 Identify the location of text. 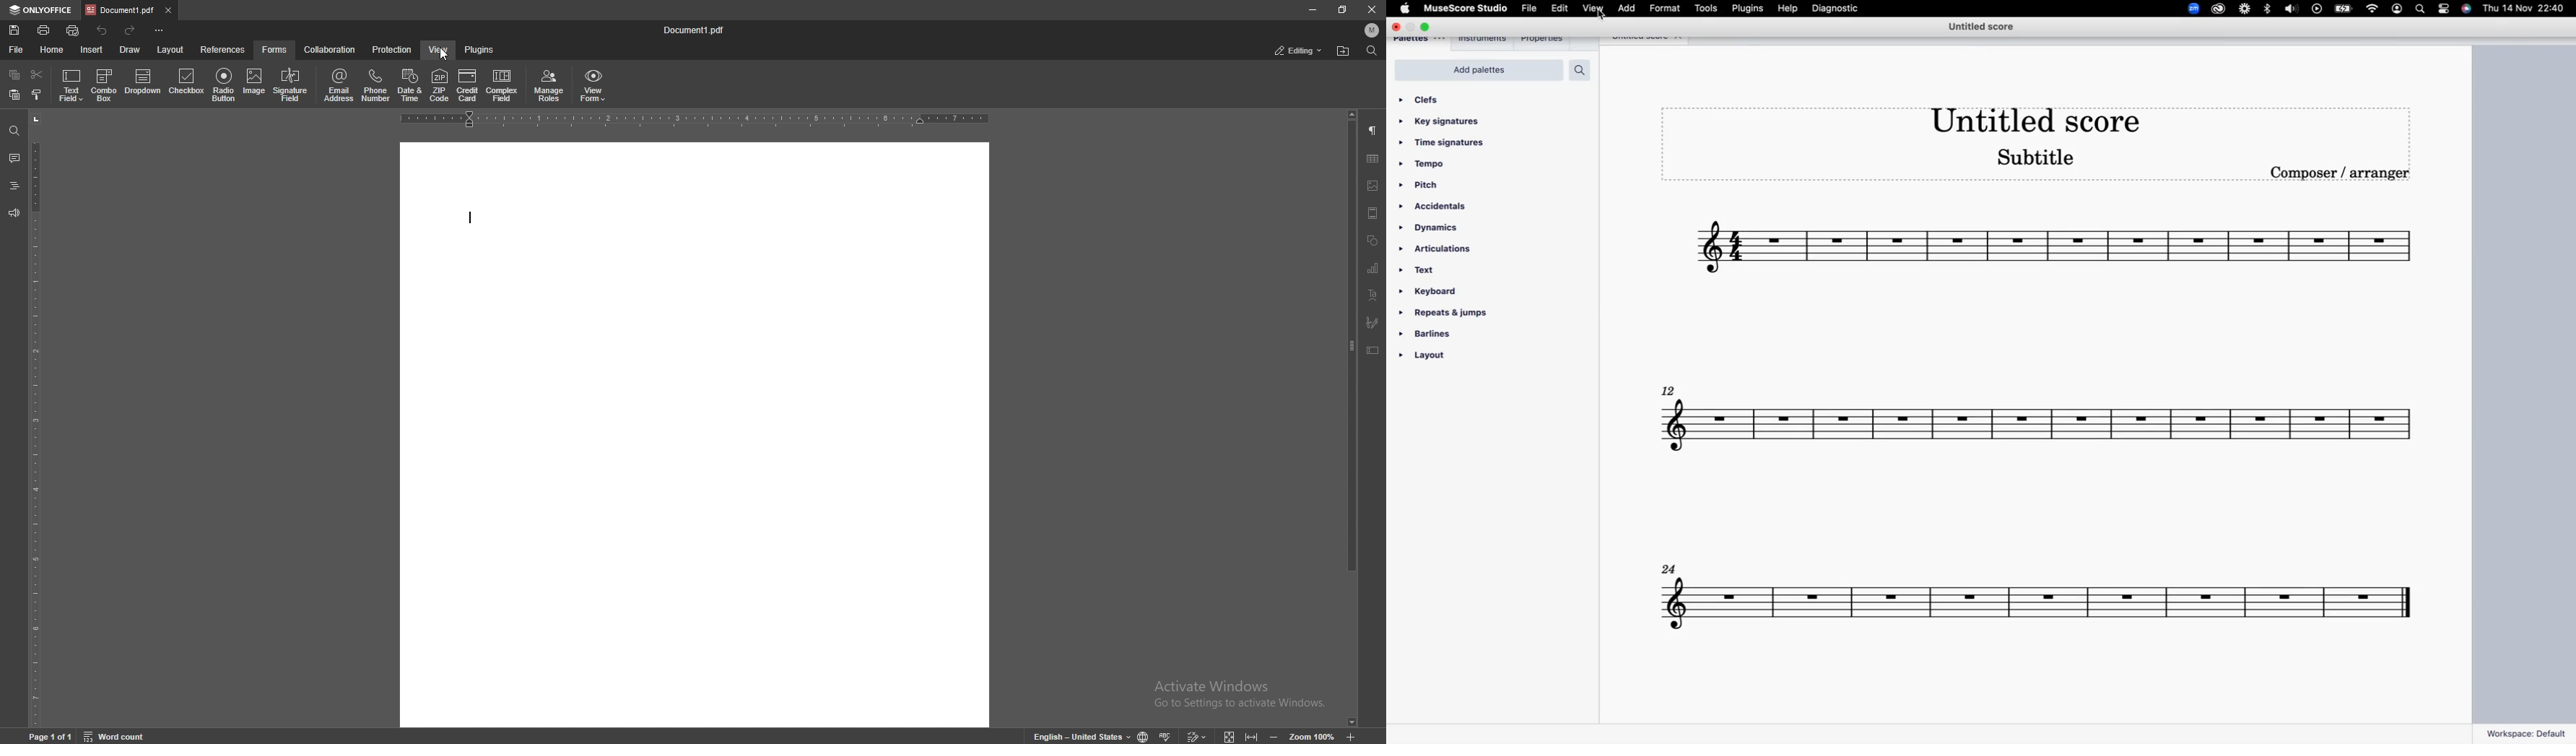
(1421, 269).